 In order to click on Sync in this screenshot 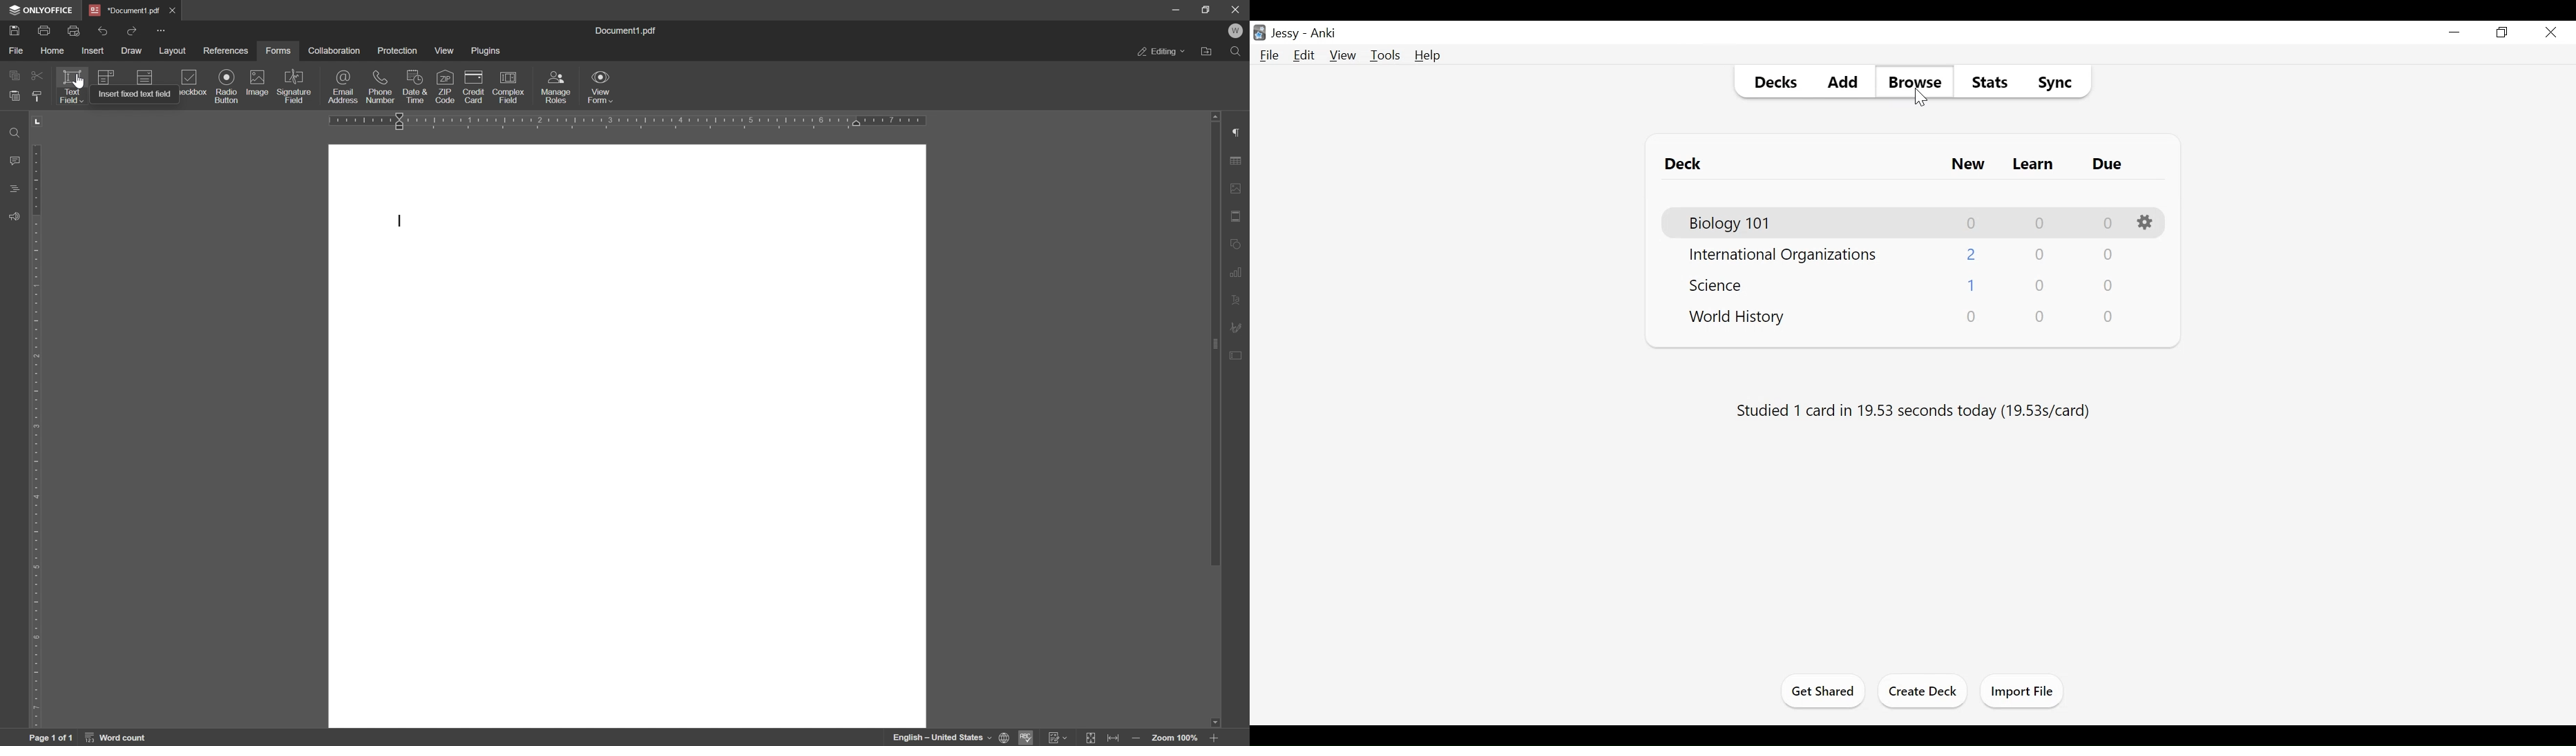, I will do `click(2057, 82)`.